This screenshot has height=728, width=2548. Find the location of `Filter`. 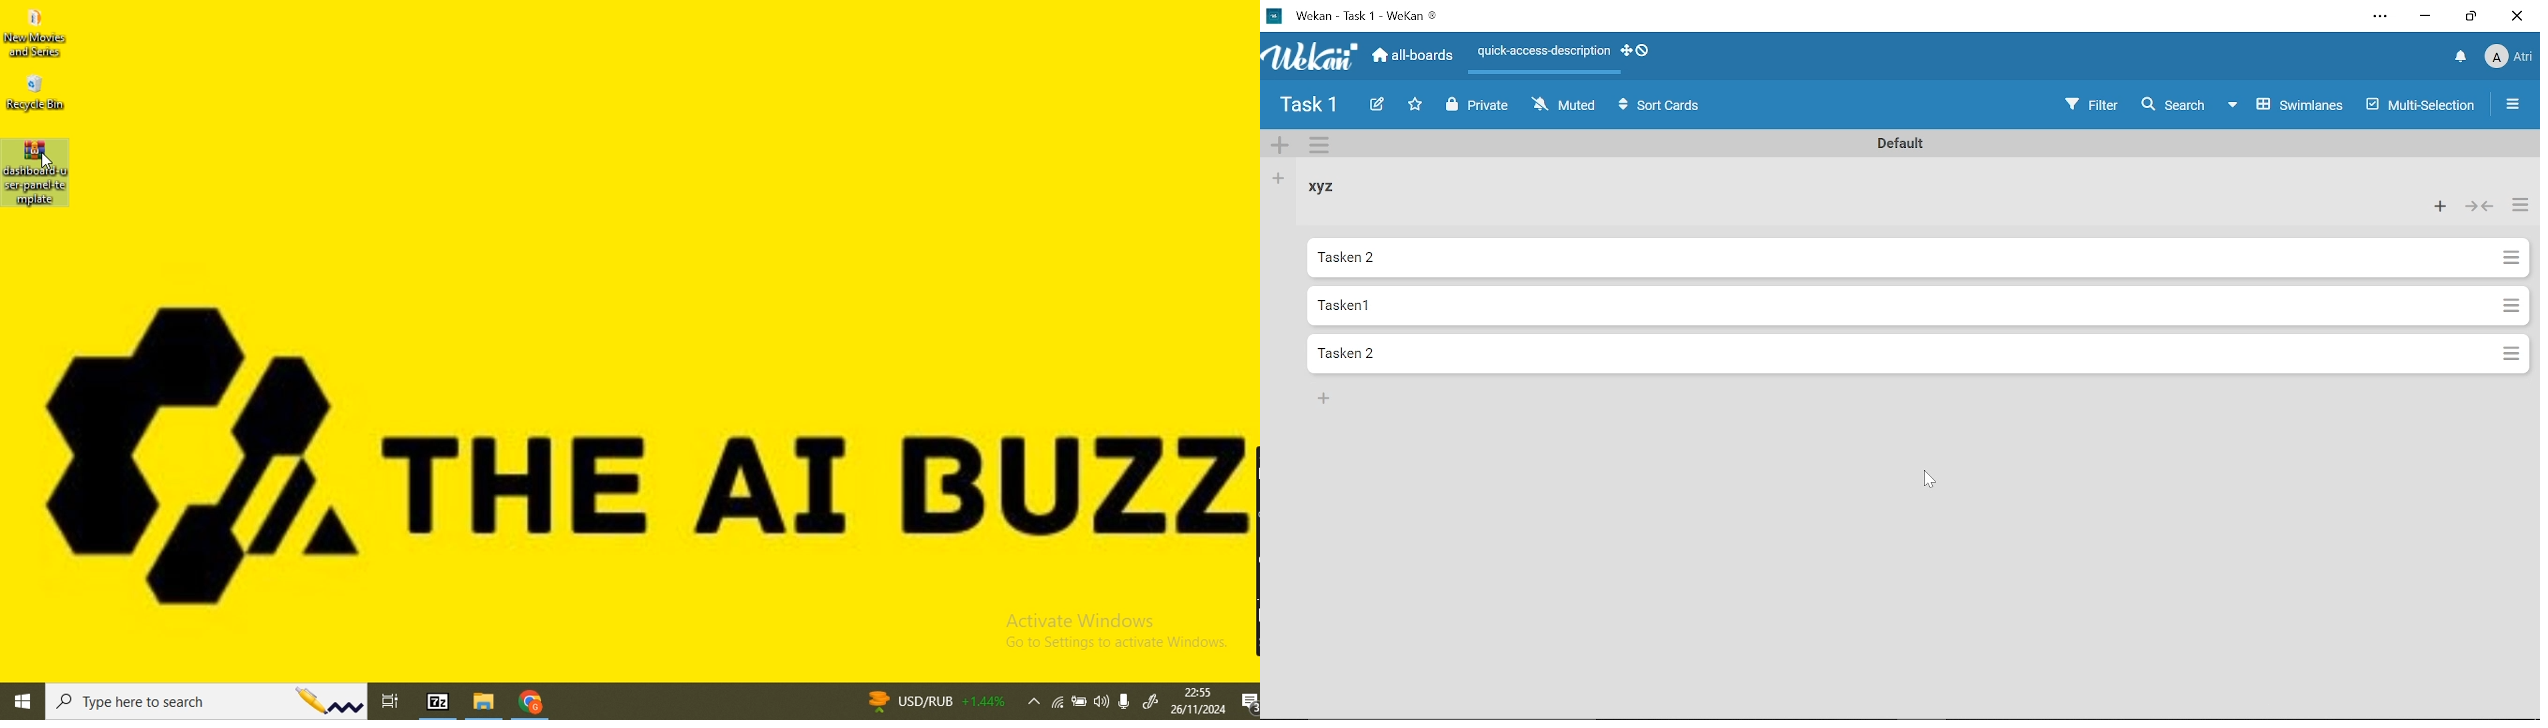

Filter is located at coordinates (2091, 104).